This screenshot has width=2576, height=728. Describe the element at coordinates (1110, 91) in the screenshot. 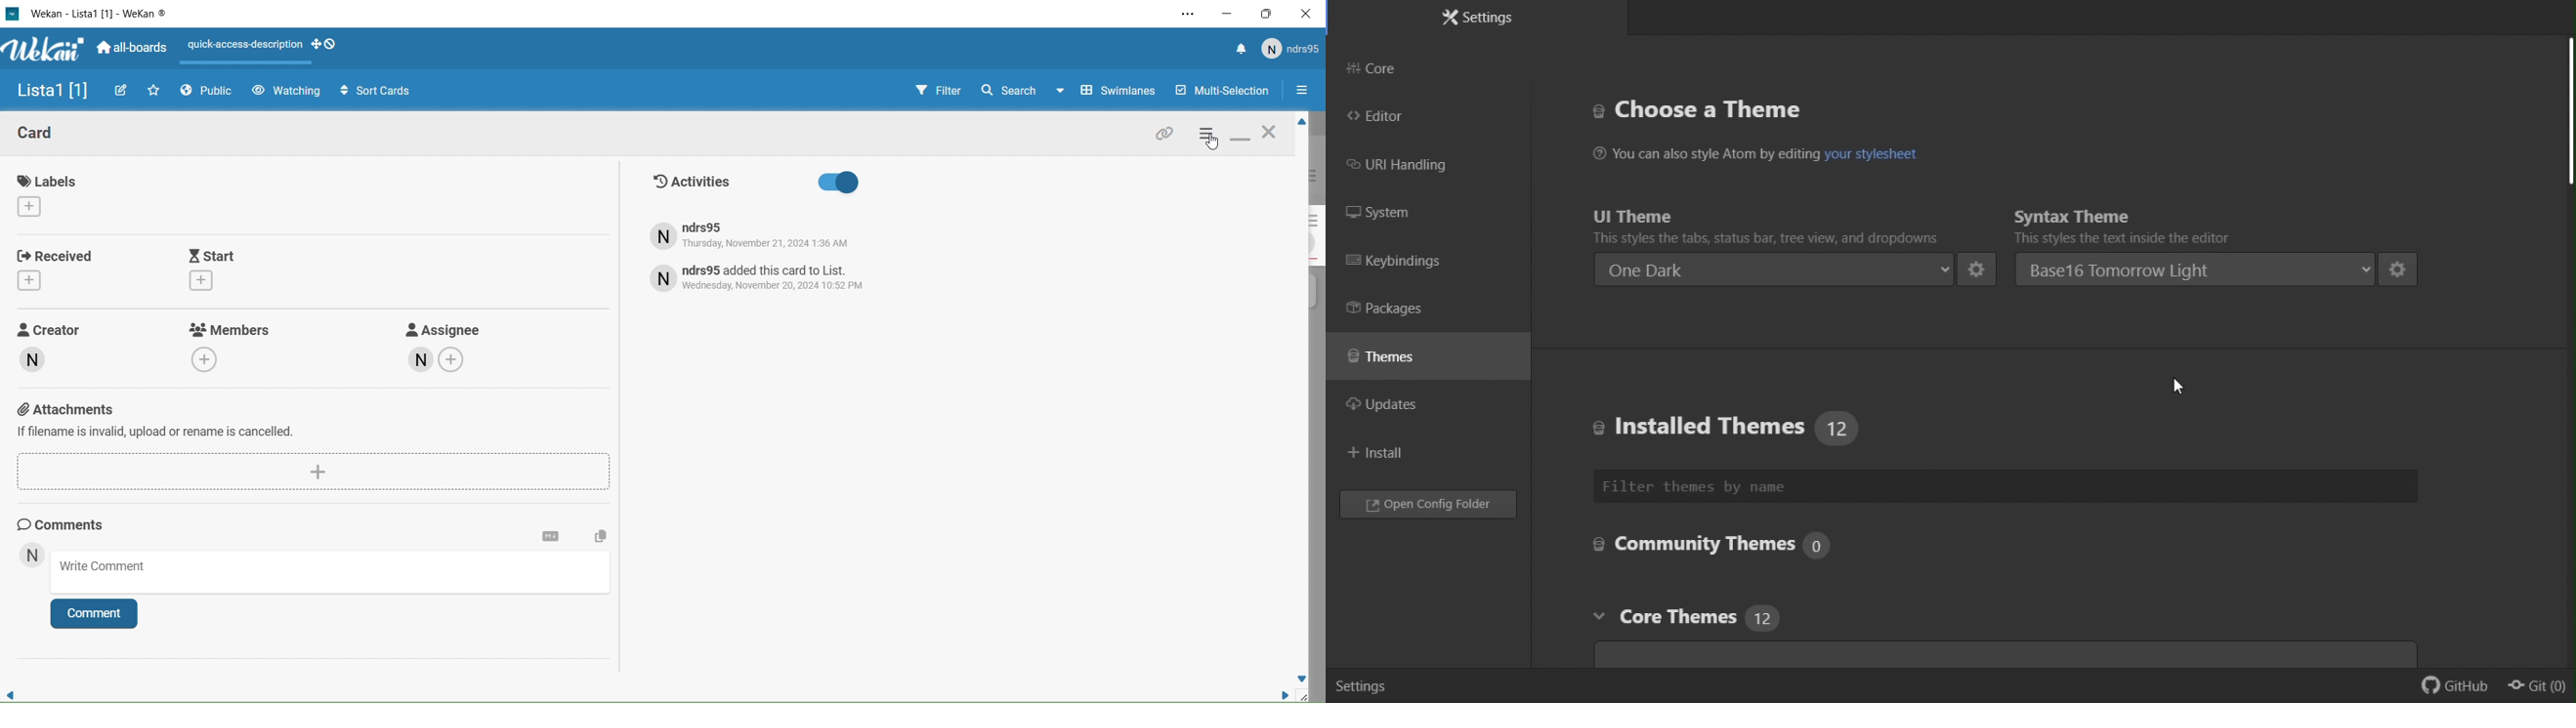

I see `Swimlines` at that location.